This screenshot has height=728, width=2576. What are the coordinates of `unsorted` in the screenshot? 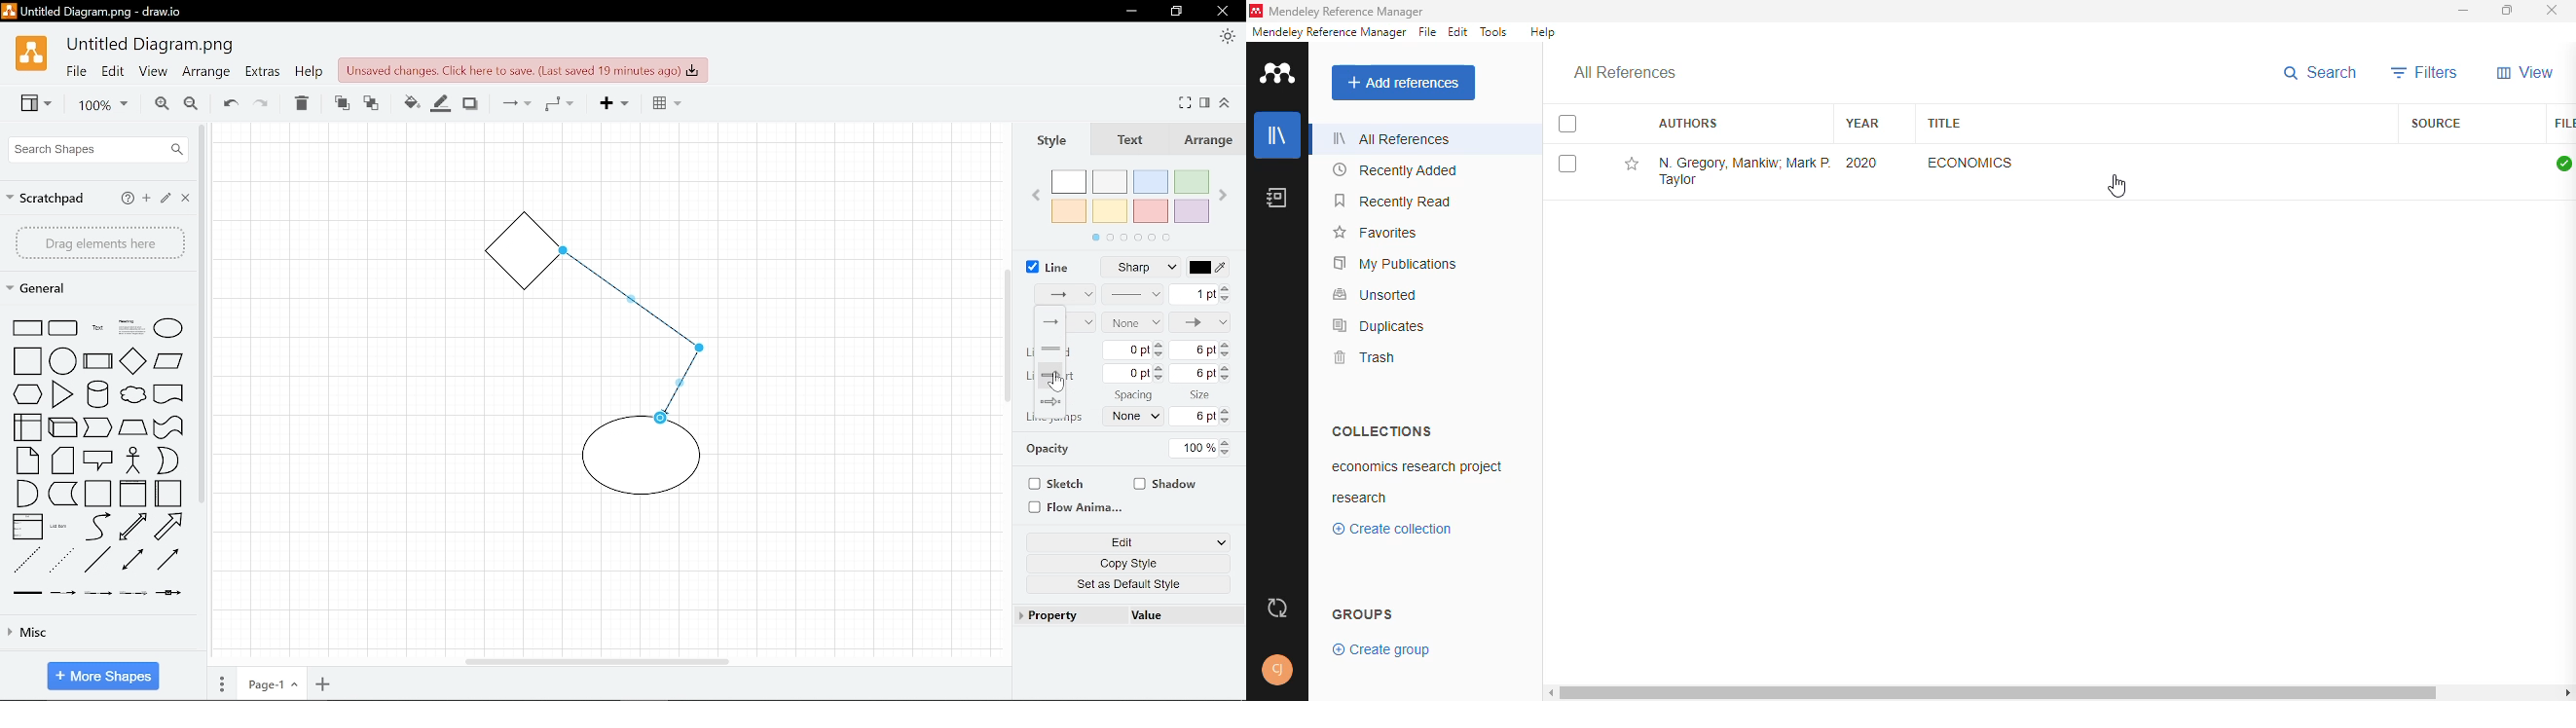 It's located at (1375, 295).